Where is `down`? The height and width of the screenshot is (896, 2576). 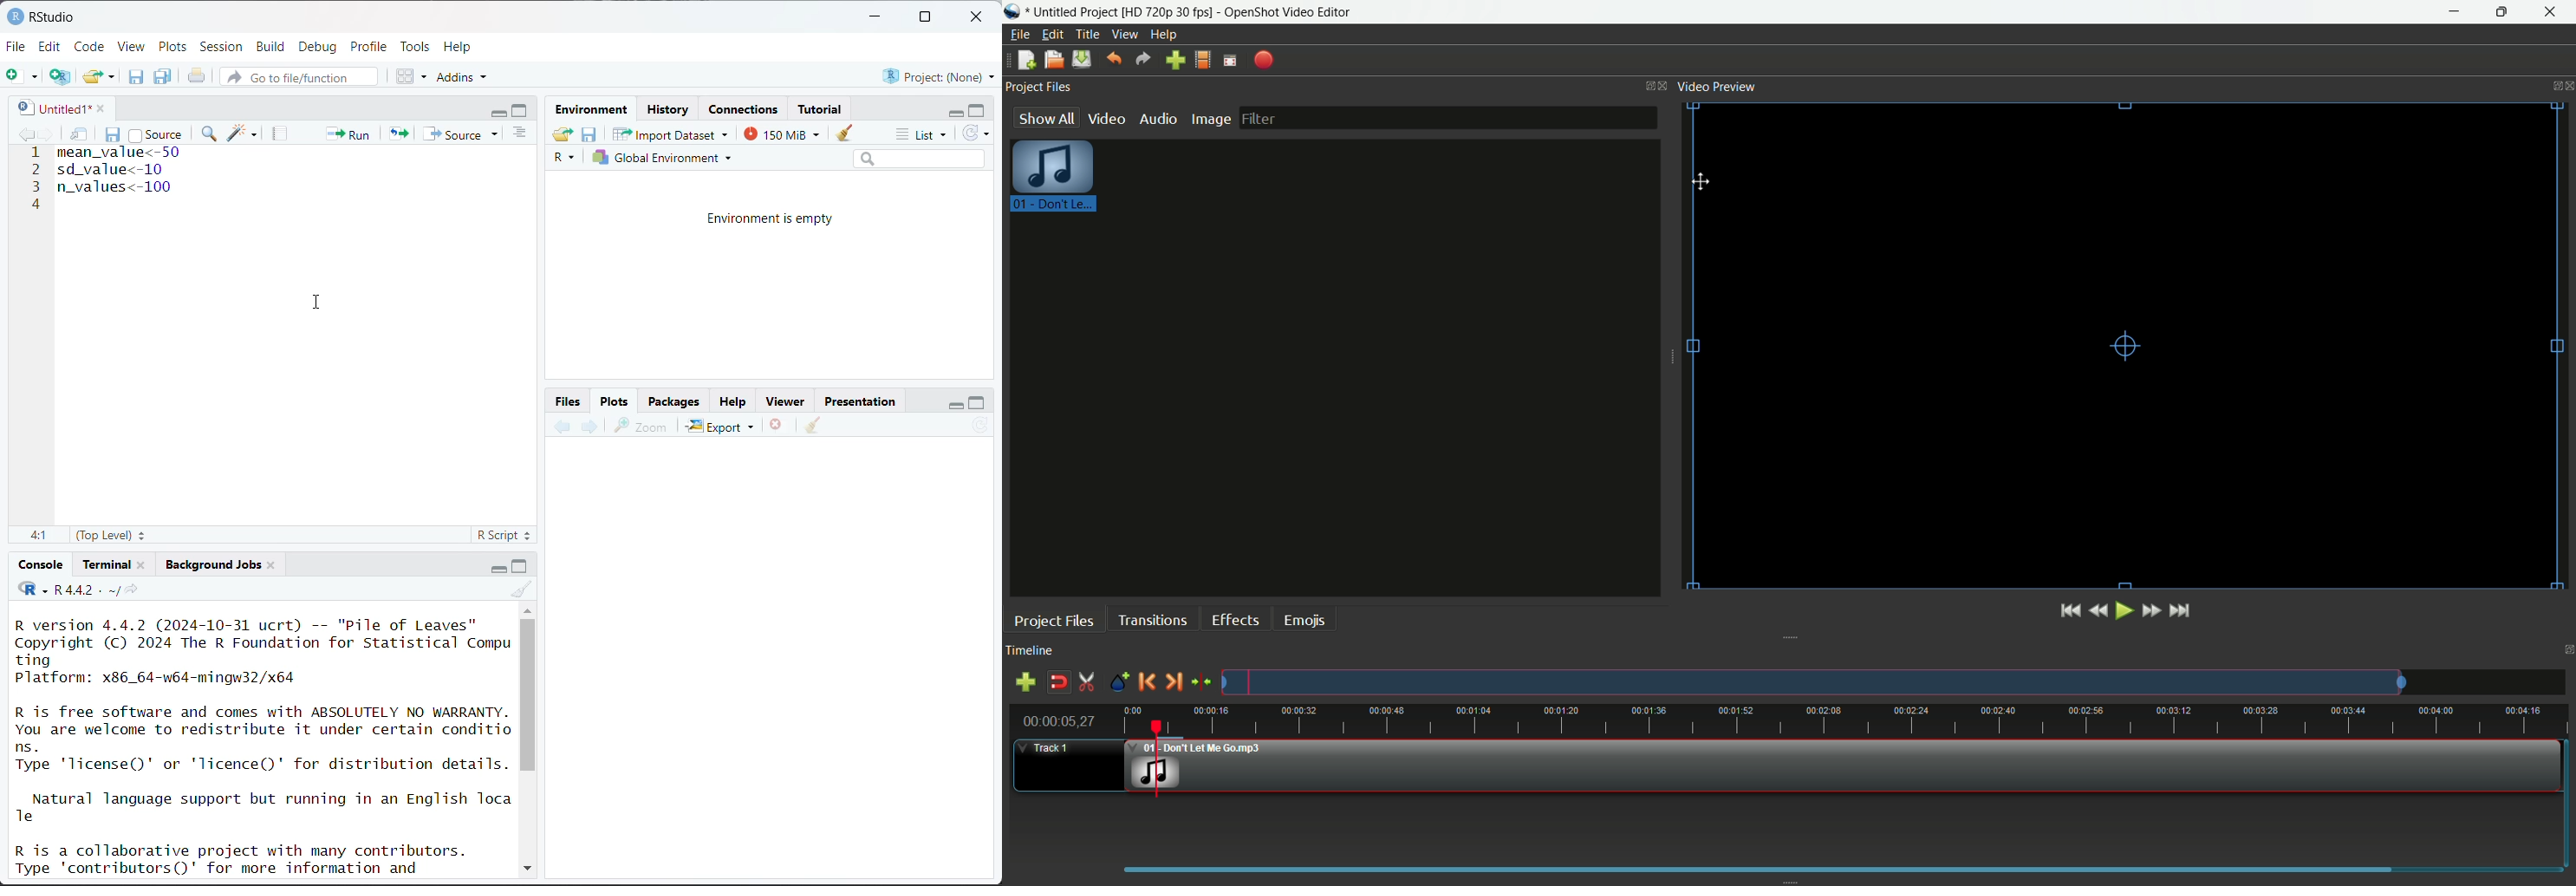
down is located at coordinates (526, 865).